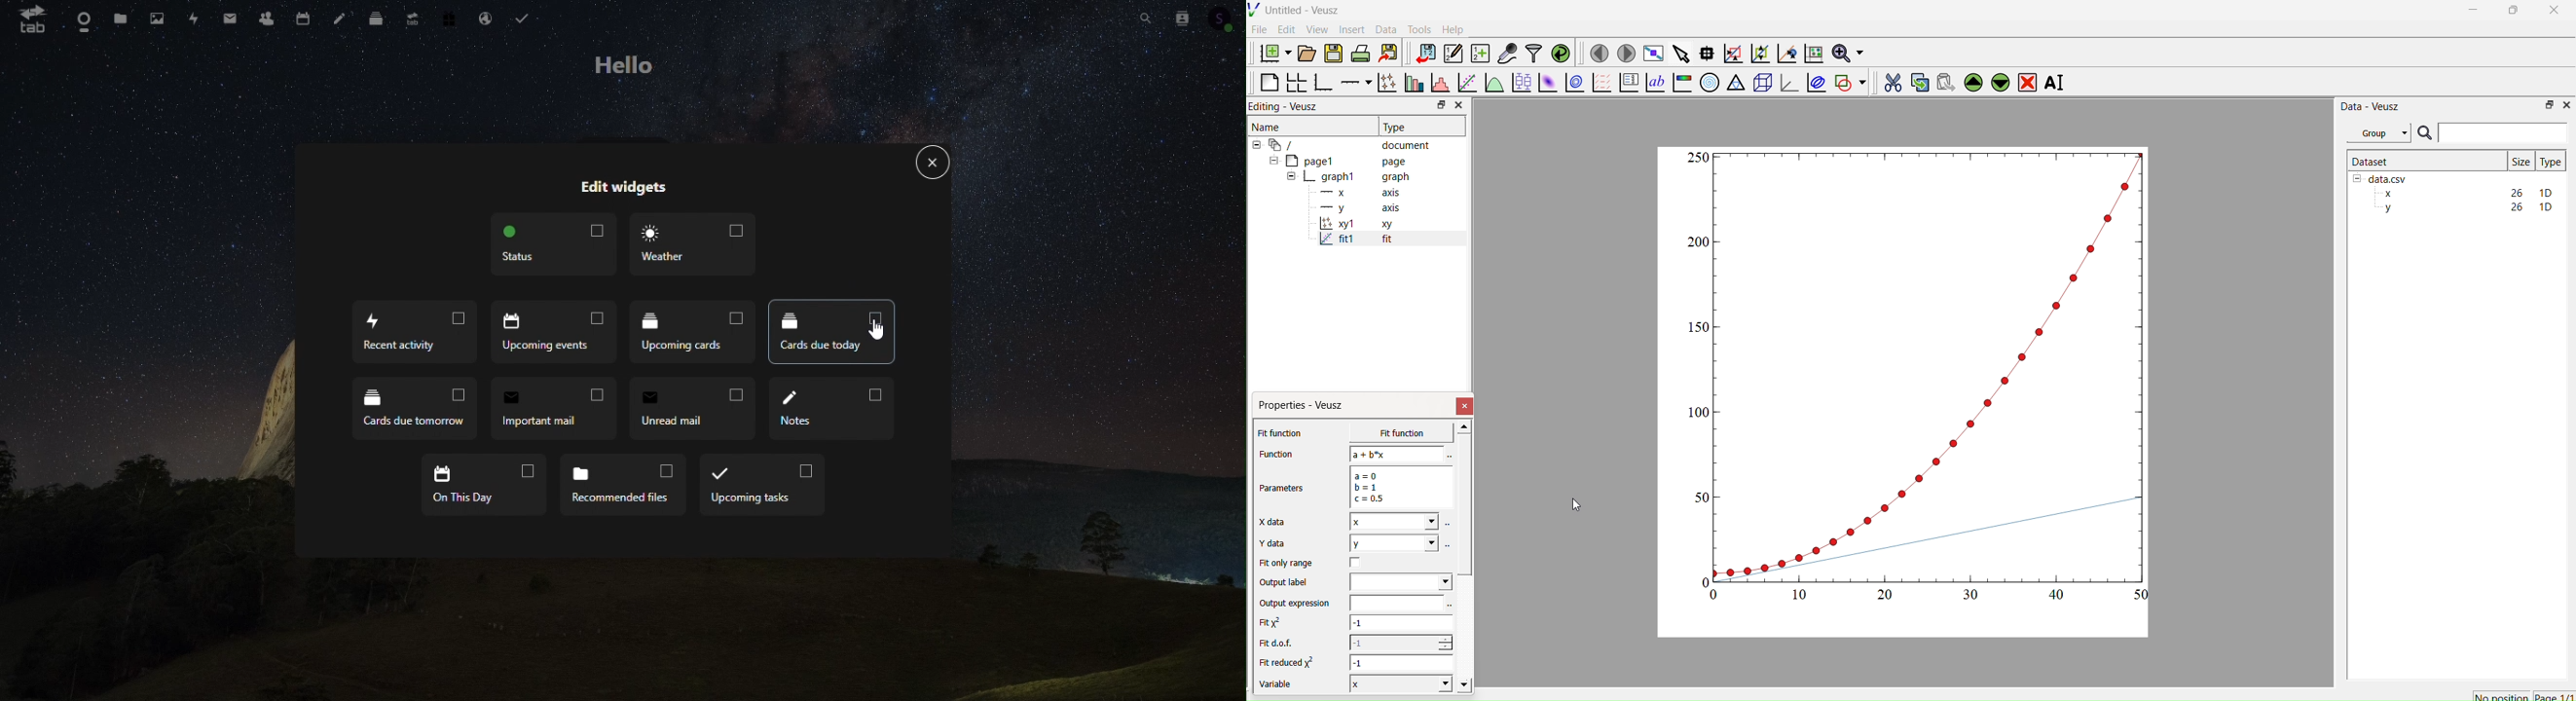 This screenshot has width=2576, height=728. I want to click on Activity, so click(195, 18).